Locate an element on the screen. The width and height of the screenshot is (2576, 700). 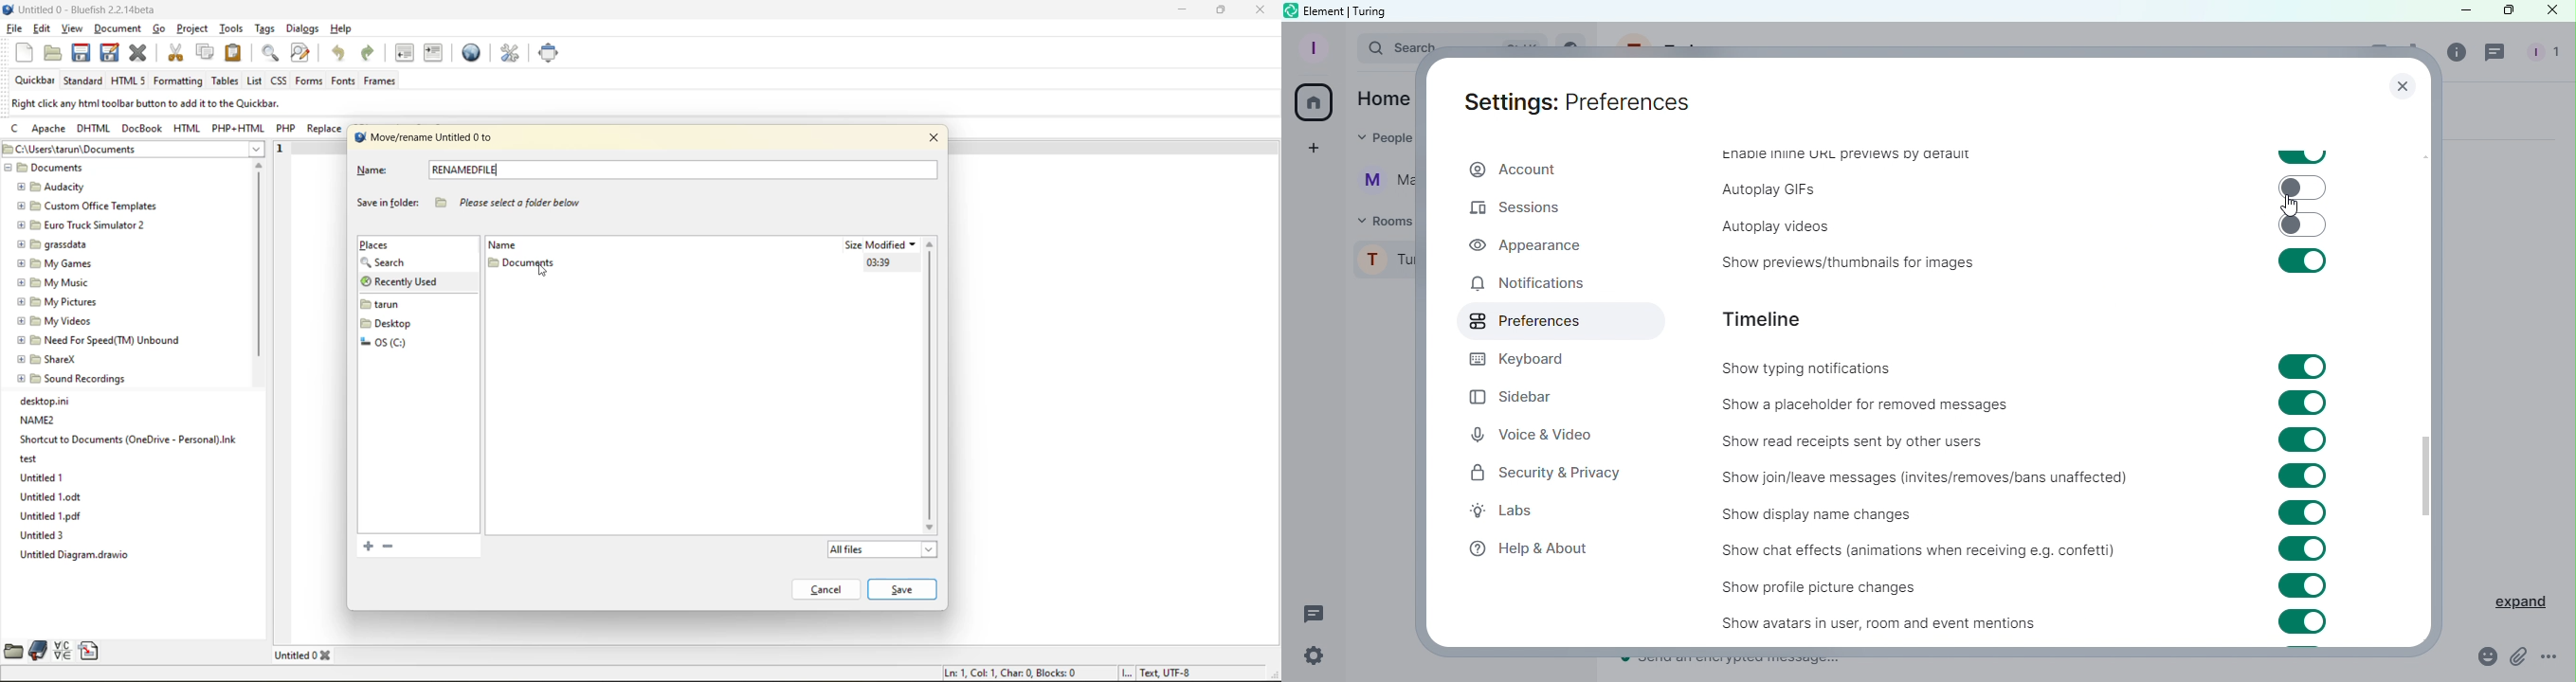
Close is located at coordinates (2554, 13).